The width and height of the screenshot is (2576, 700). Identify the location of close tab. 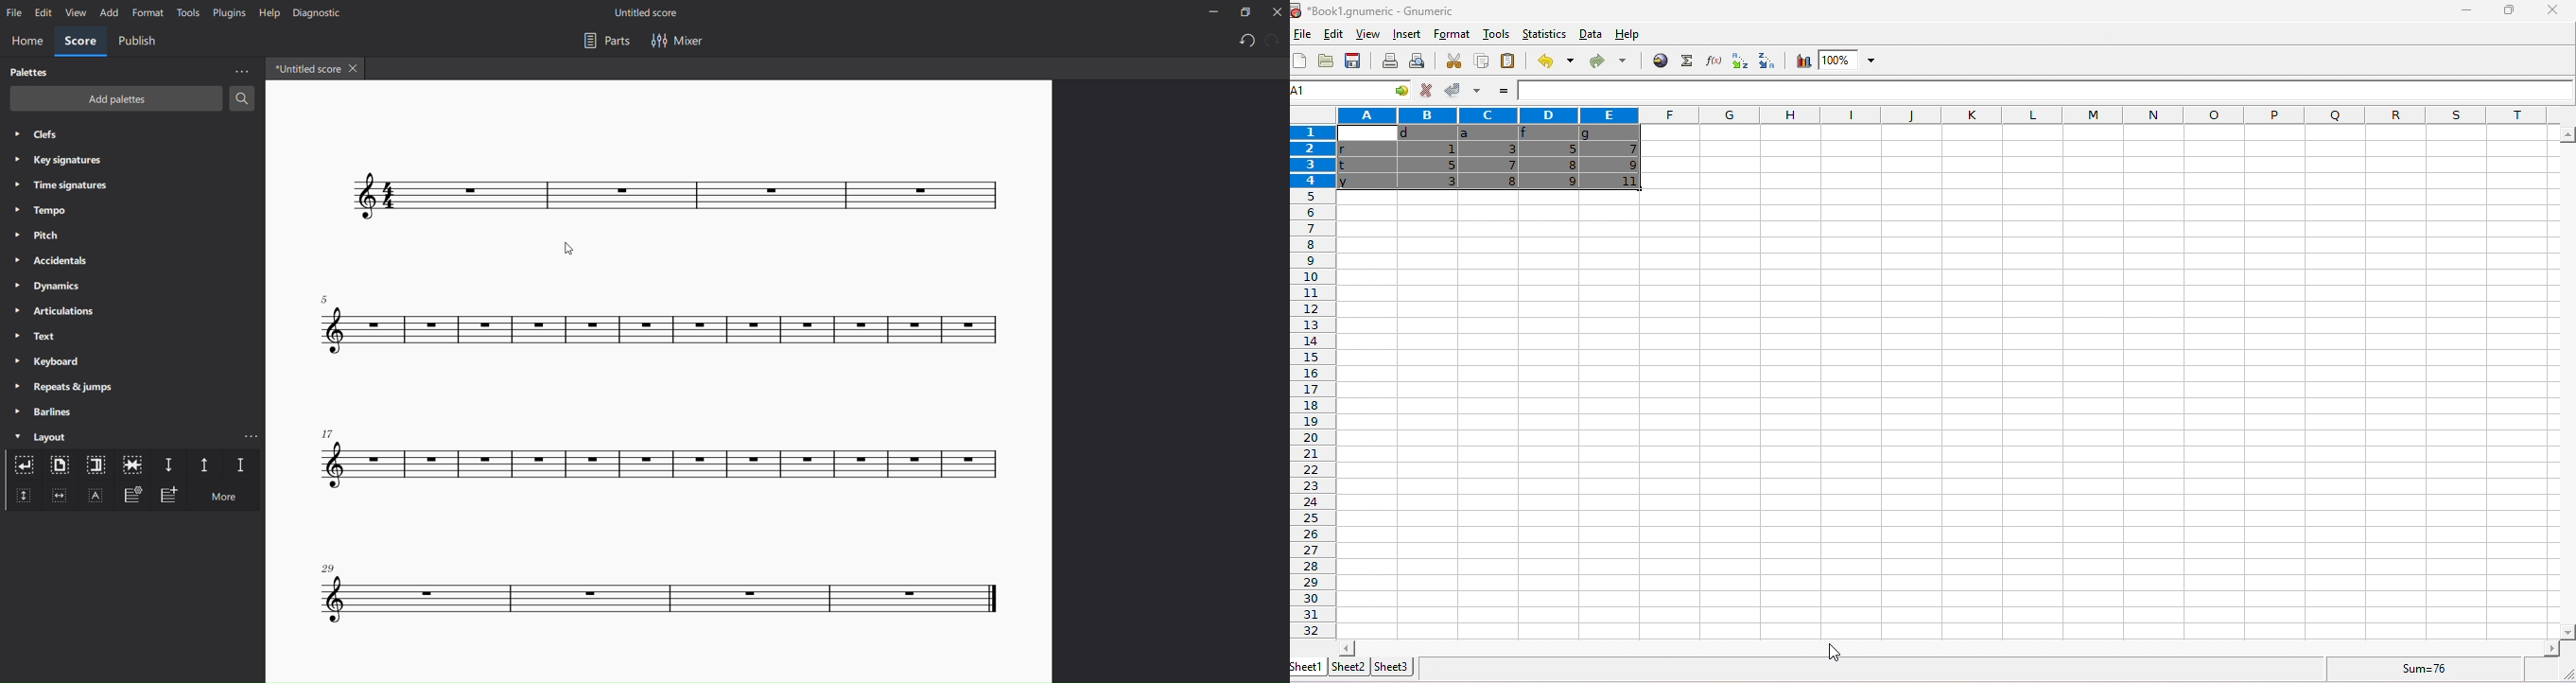
(356, 70).